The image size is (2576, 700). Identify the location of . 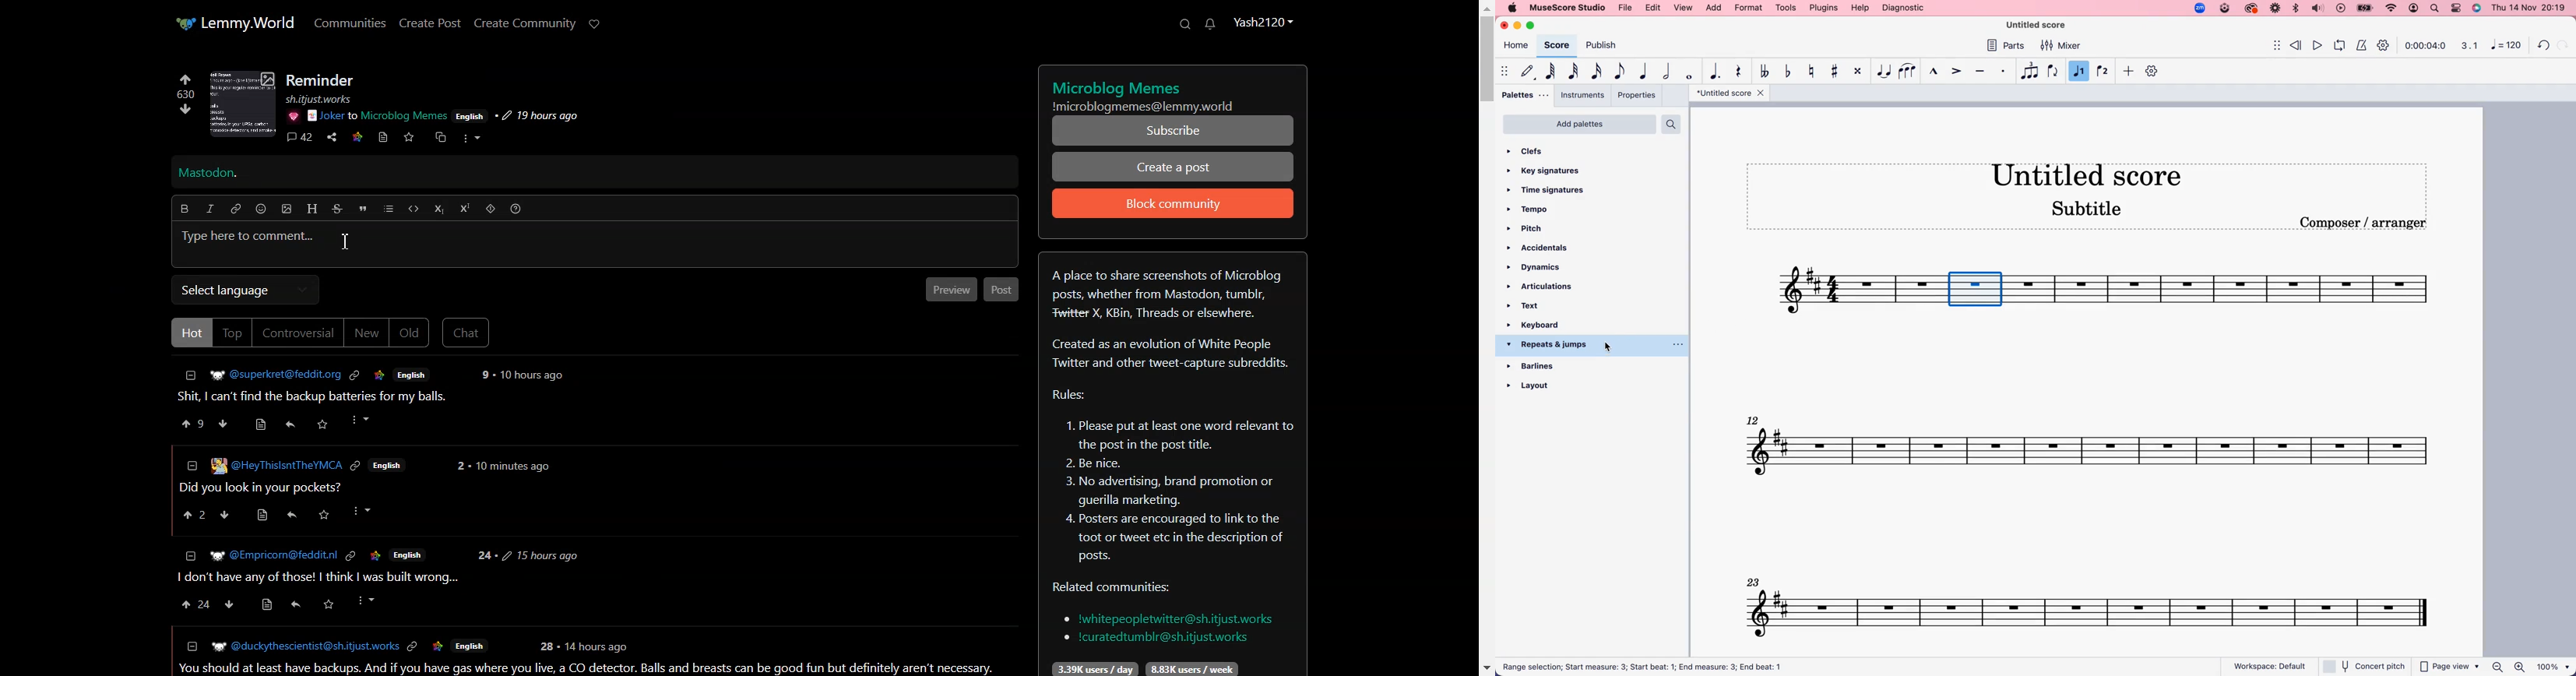
(328, 99).